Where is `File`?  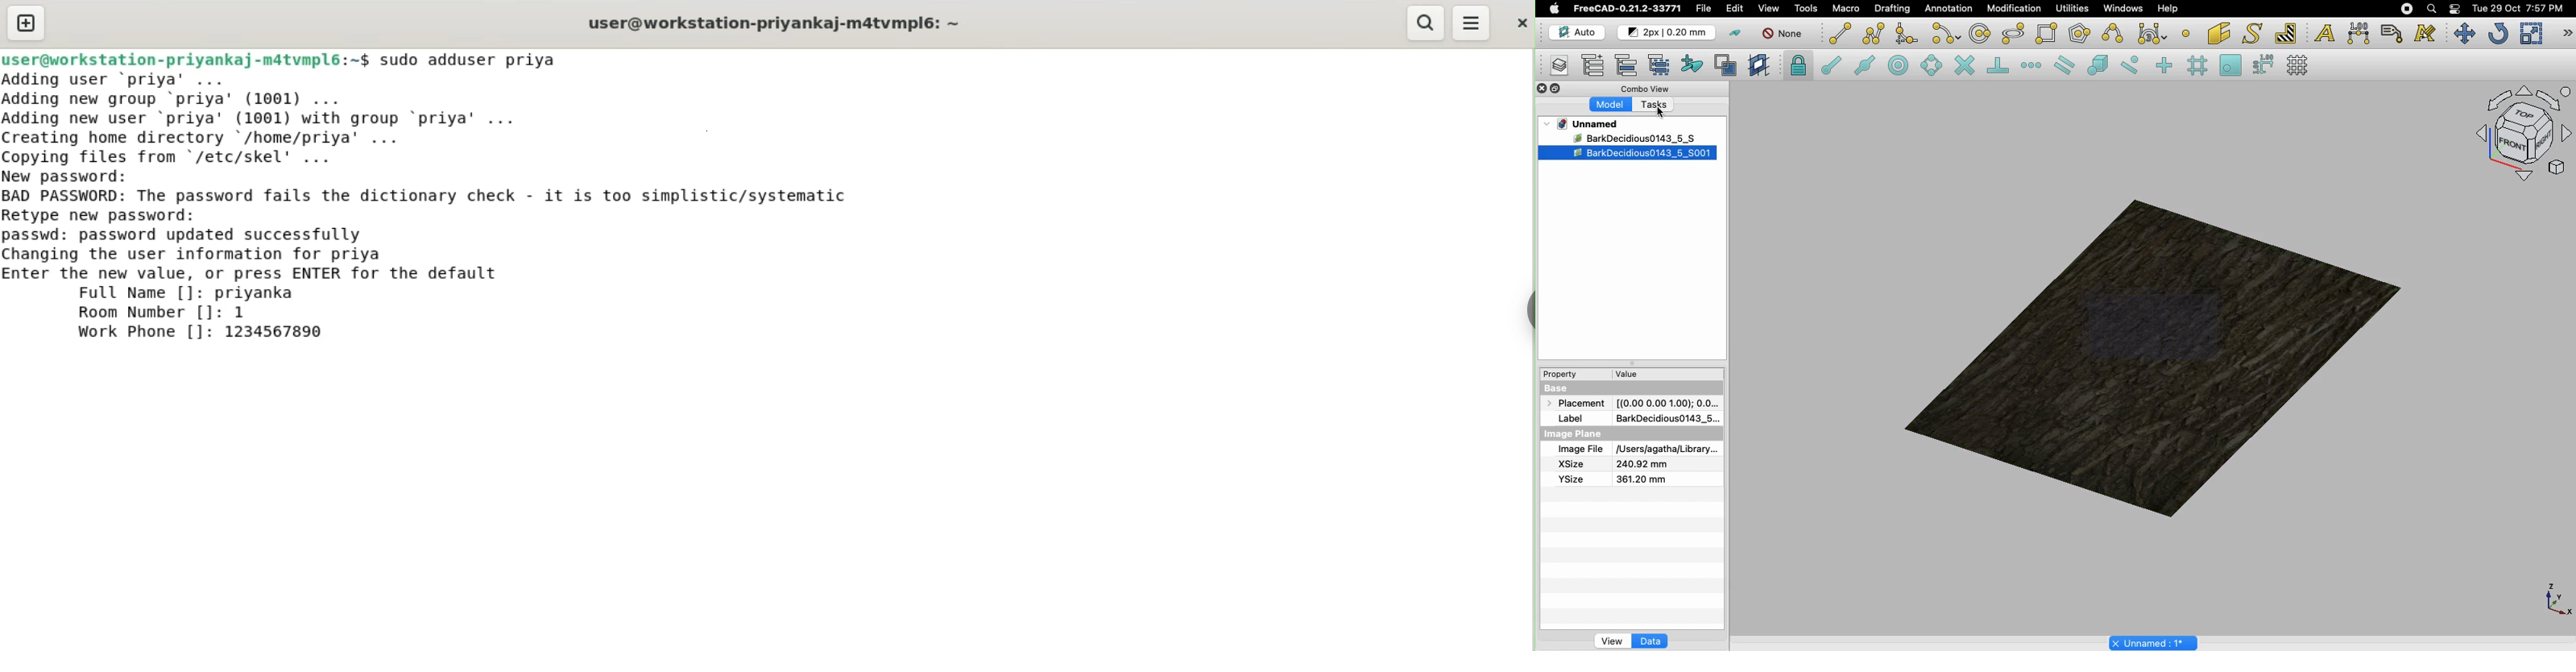
File is located at coordinates (1704, 9).